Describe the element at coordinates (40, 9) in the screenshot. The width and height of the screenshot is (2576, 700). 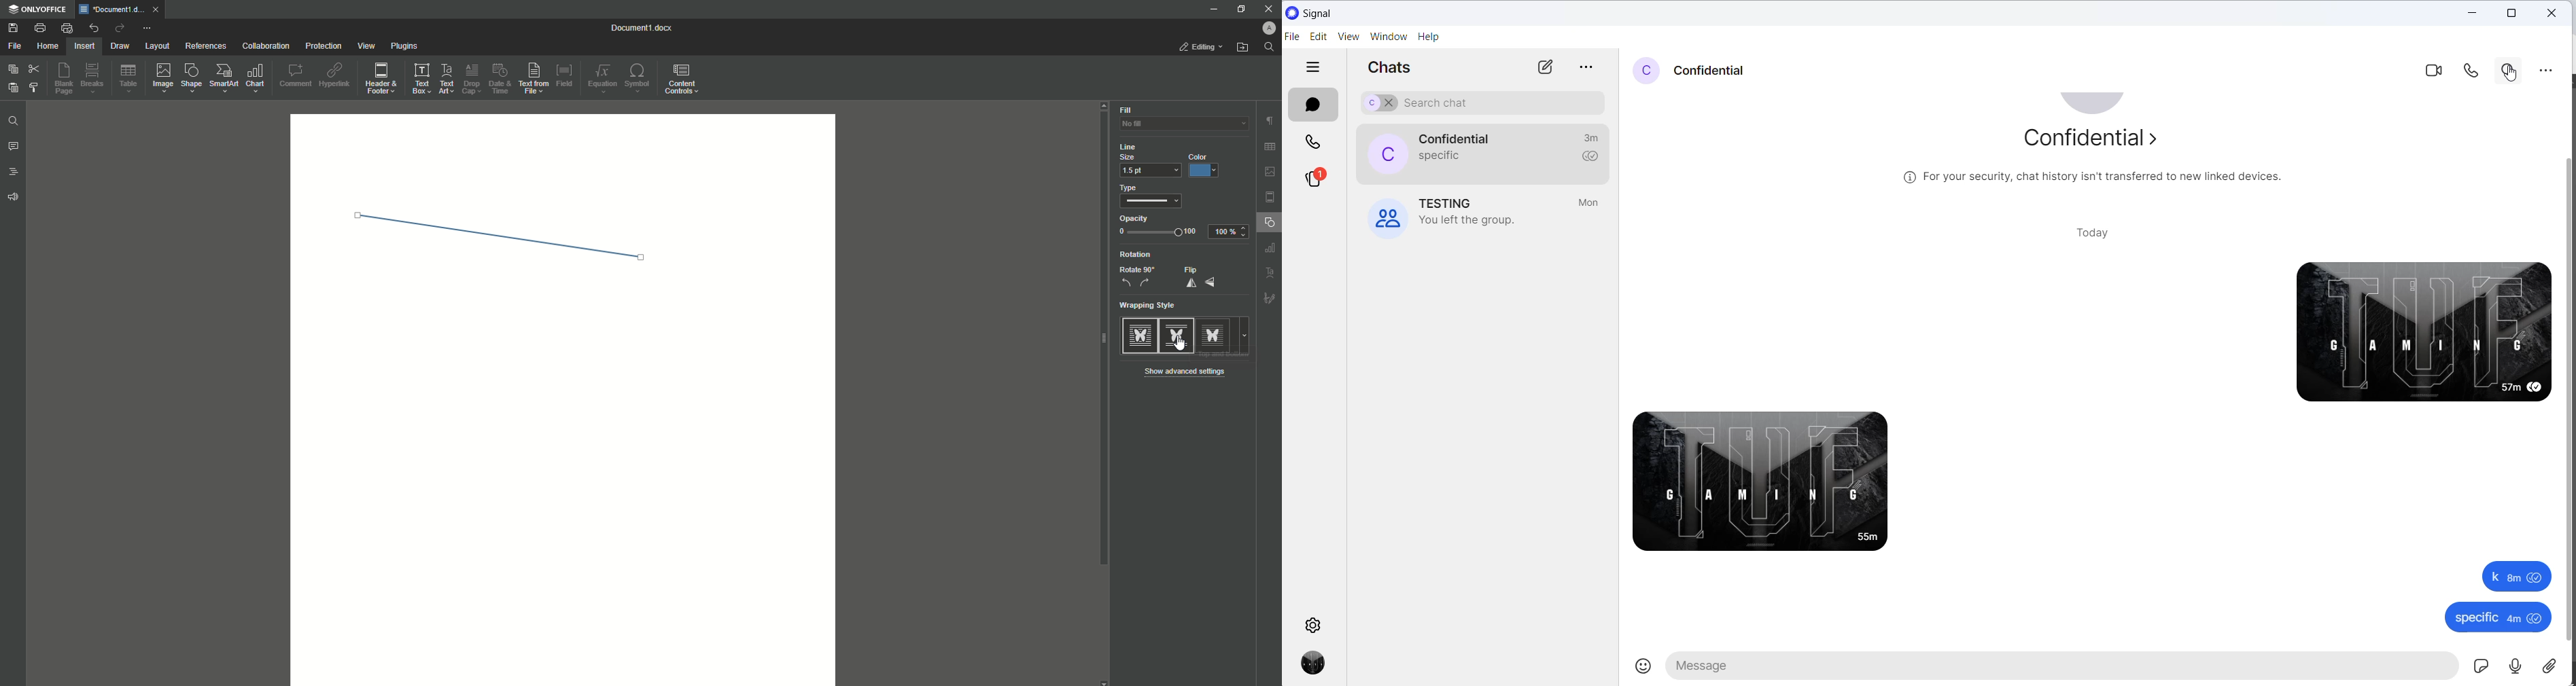
I see `ONLYOFFICE` at that location.